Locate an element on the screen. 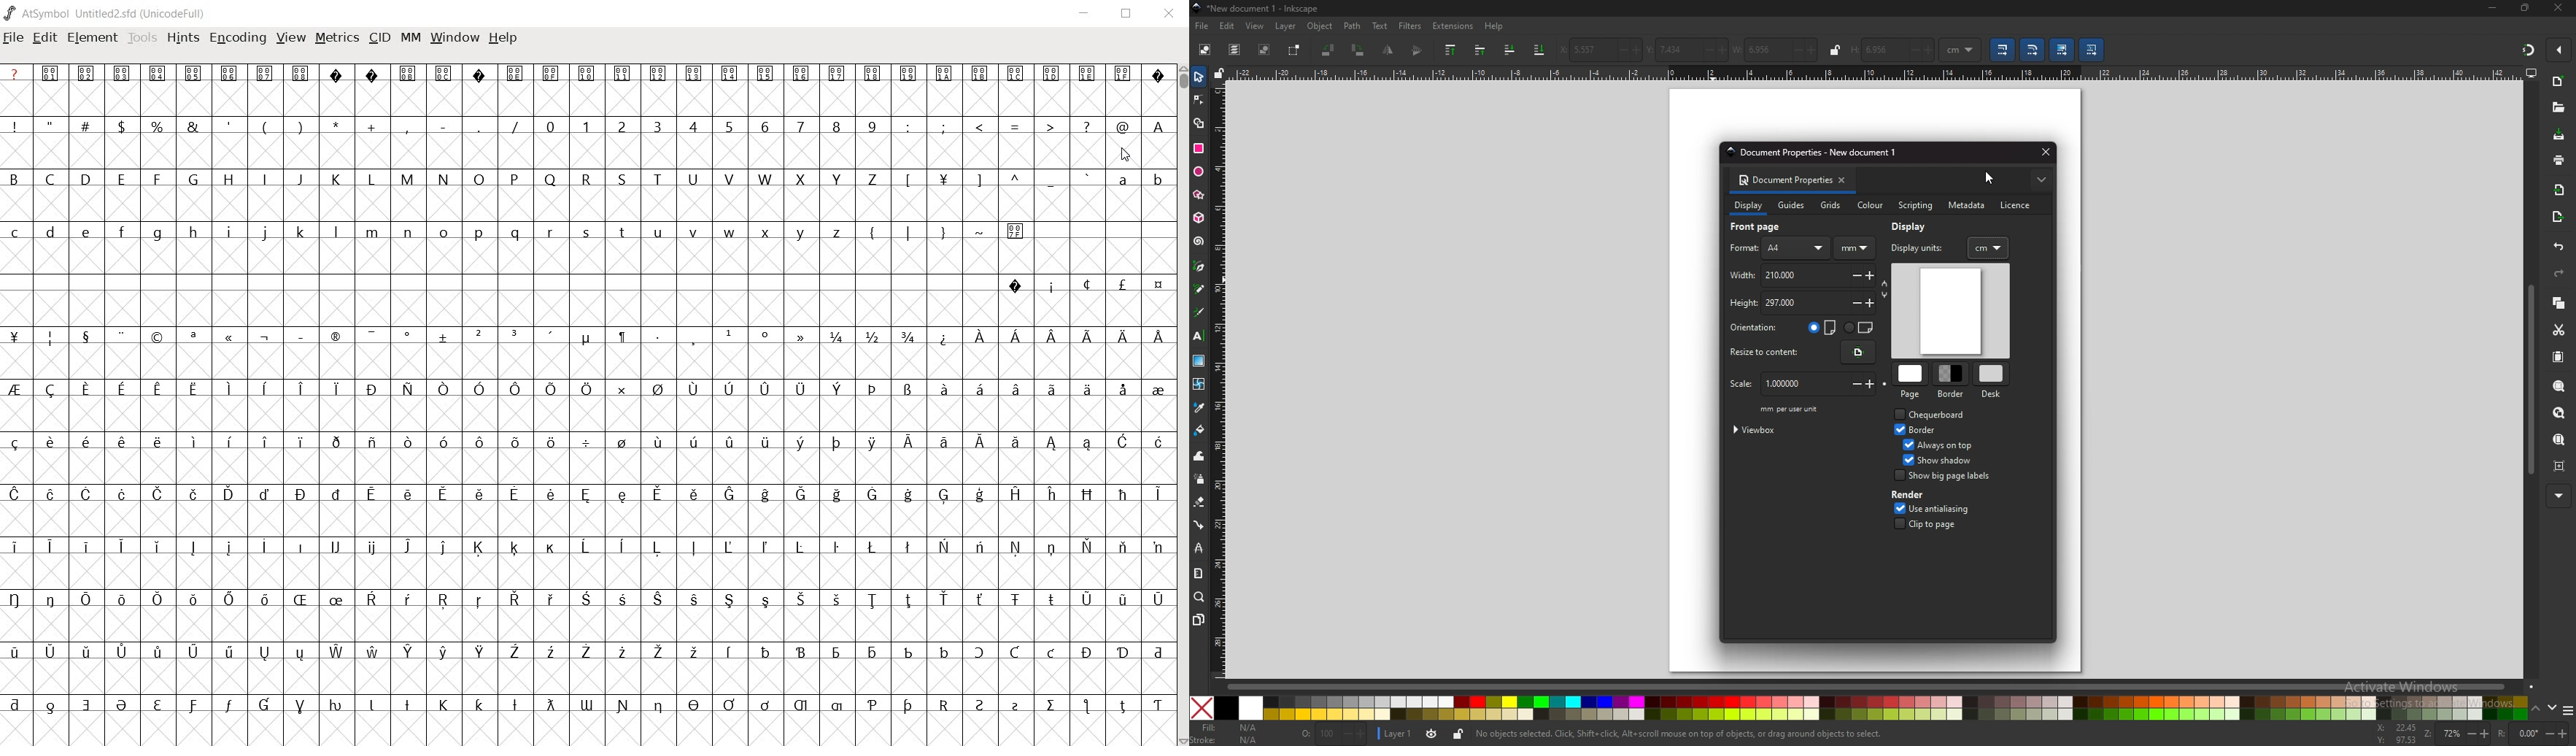  flip vertical is located at coordinates (1416, 51).